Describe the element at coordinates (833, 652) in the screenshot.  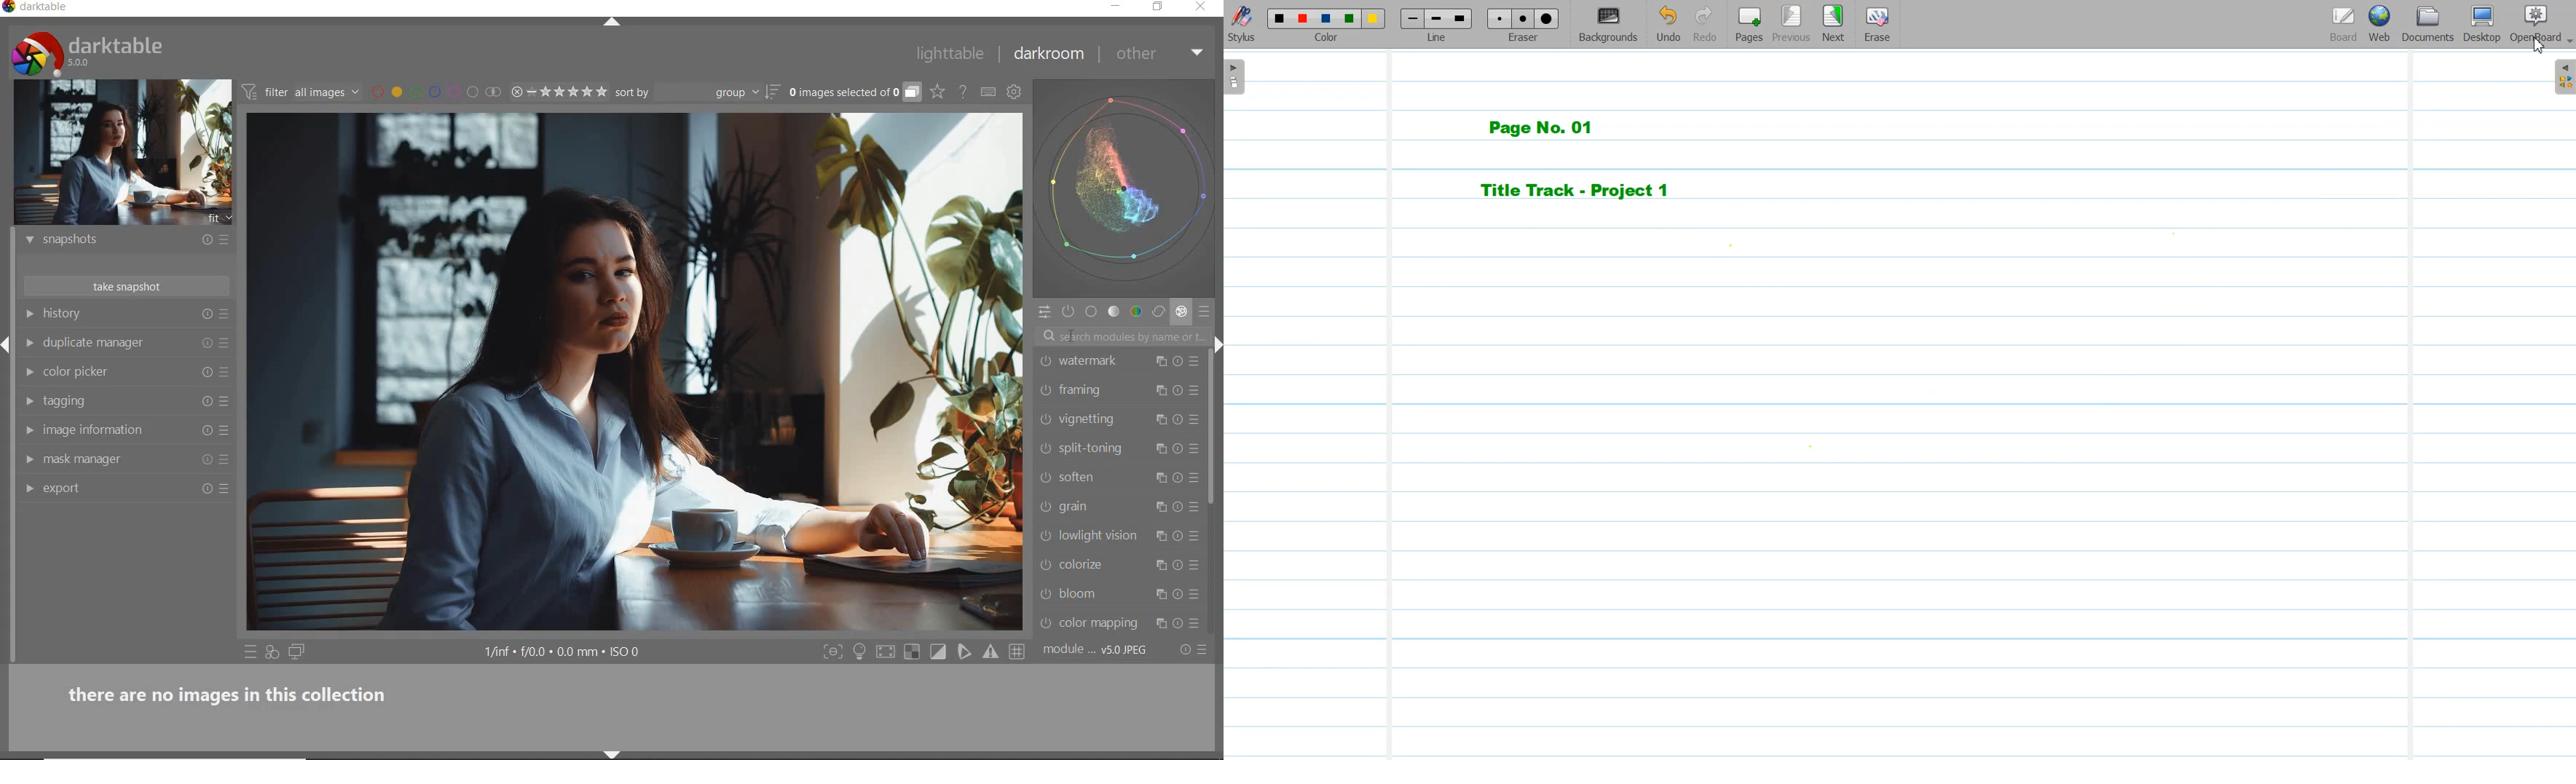
I see `shift+ctrl+f` at that location.